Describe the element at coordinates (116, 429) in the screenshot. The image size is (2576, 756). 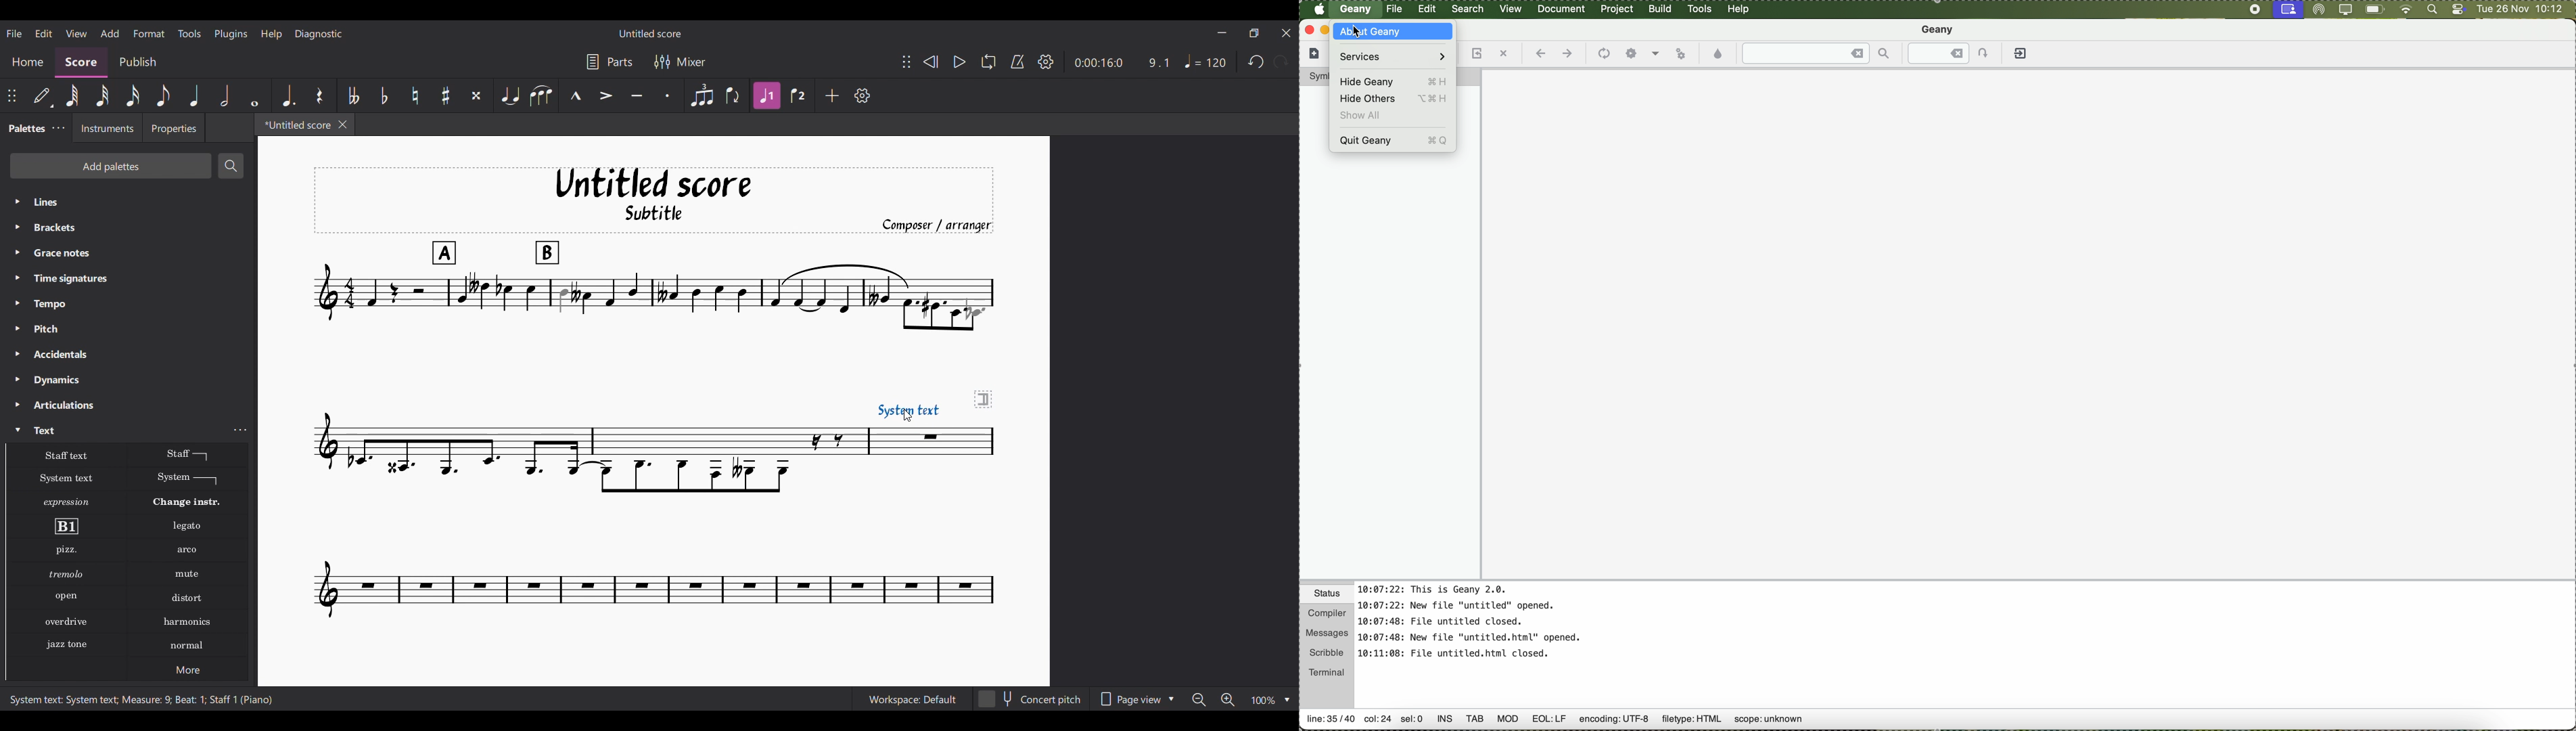
I see `Text, highlighted by cursor` at that location.